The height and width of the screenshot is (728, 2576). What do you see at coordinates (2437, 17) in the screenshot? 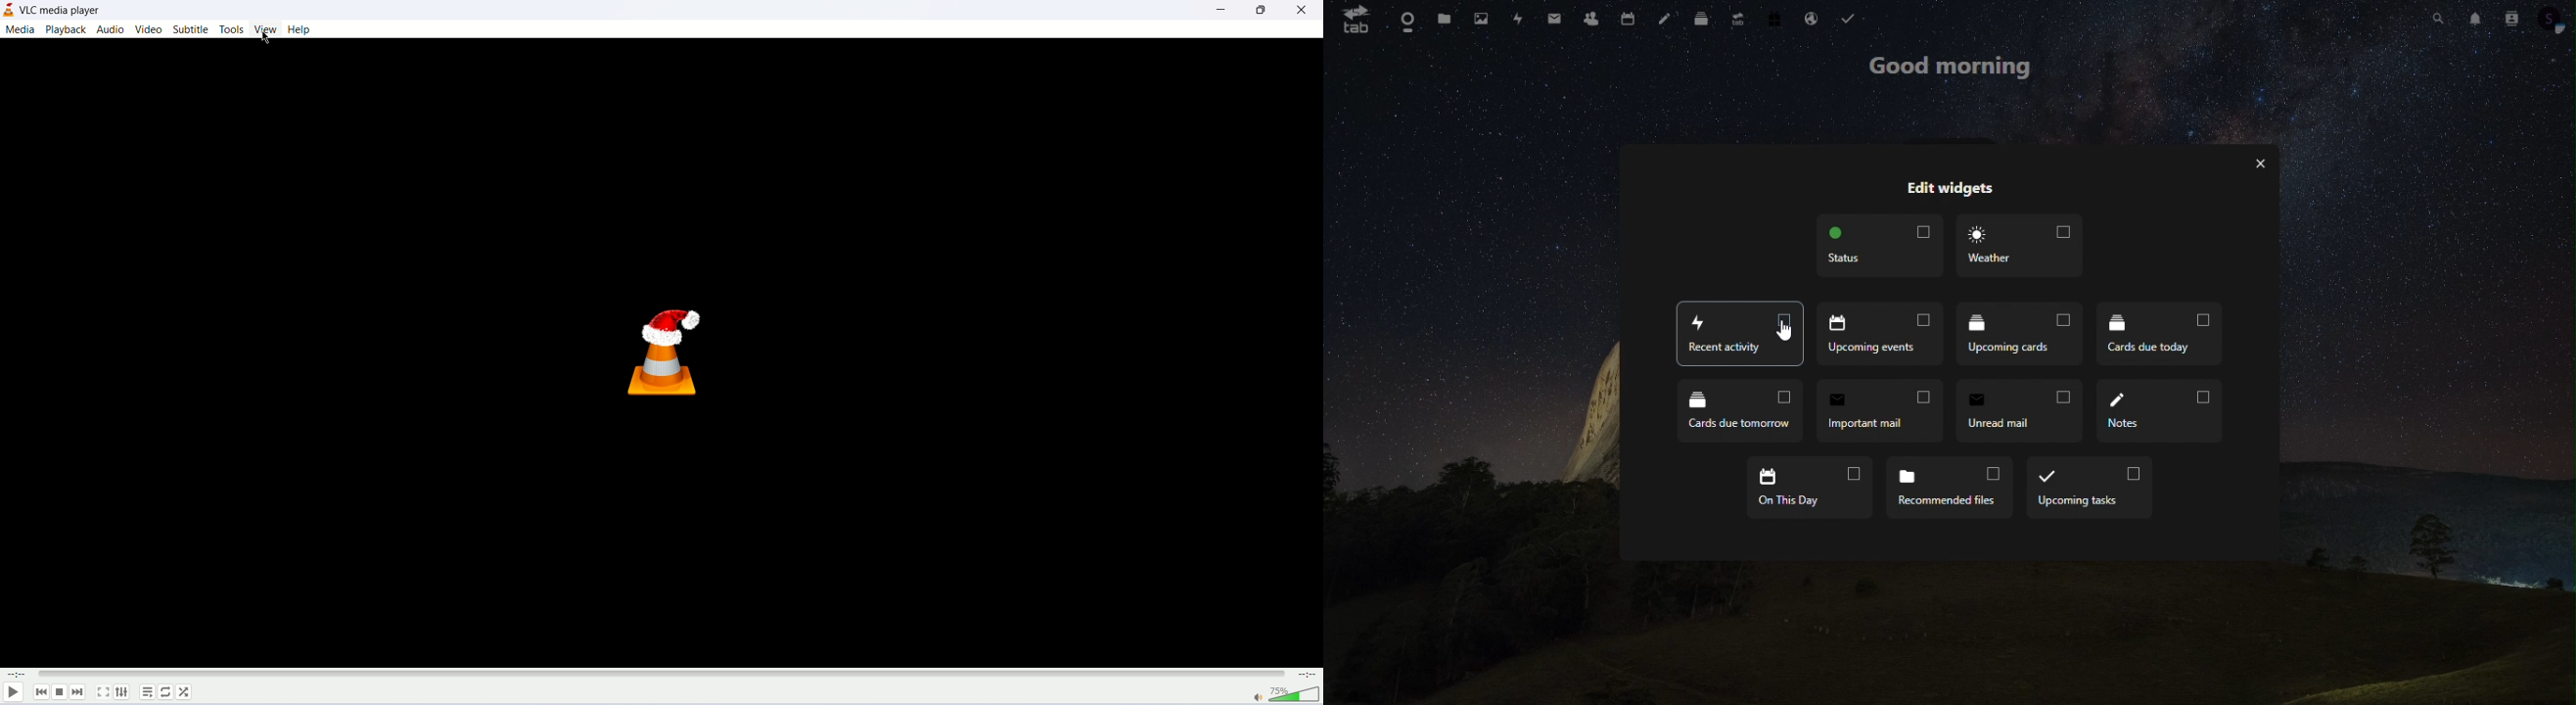
I see `search` at bounding box center [2437, 17].